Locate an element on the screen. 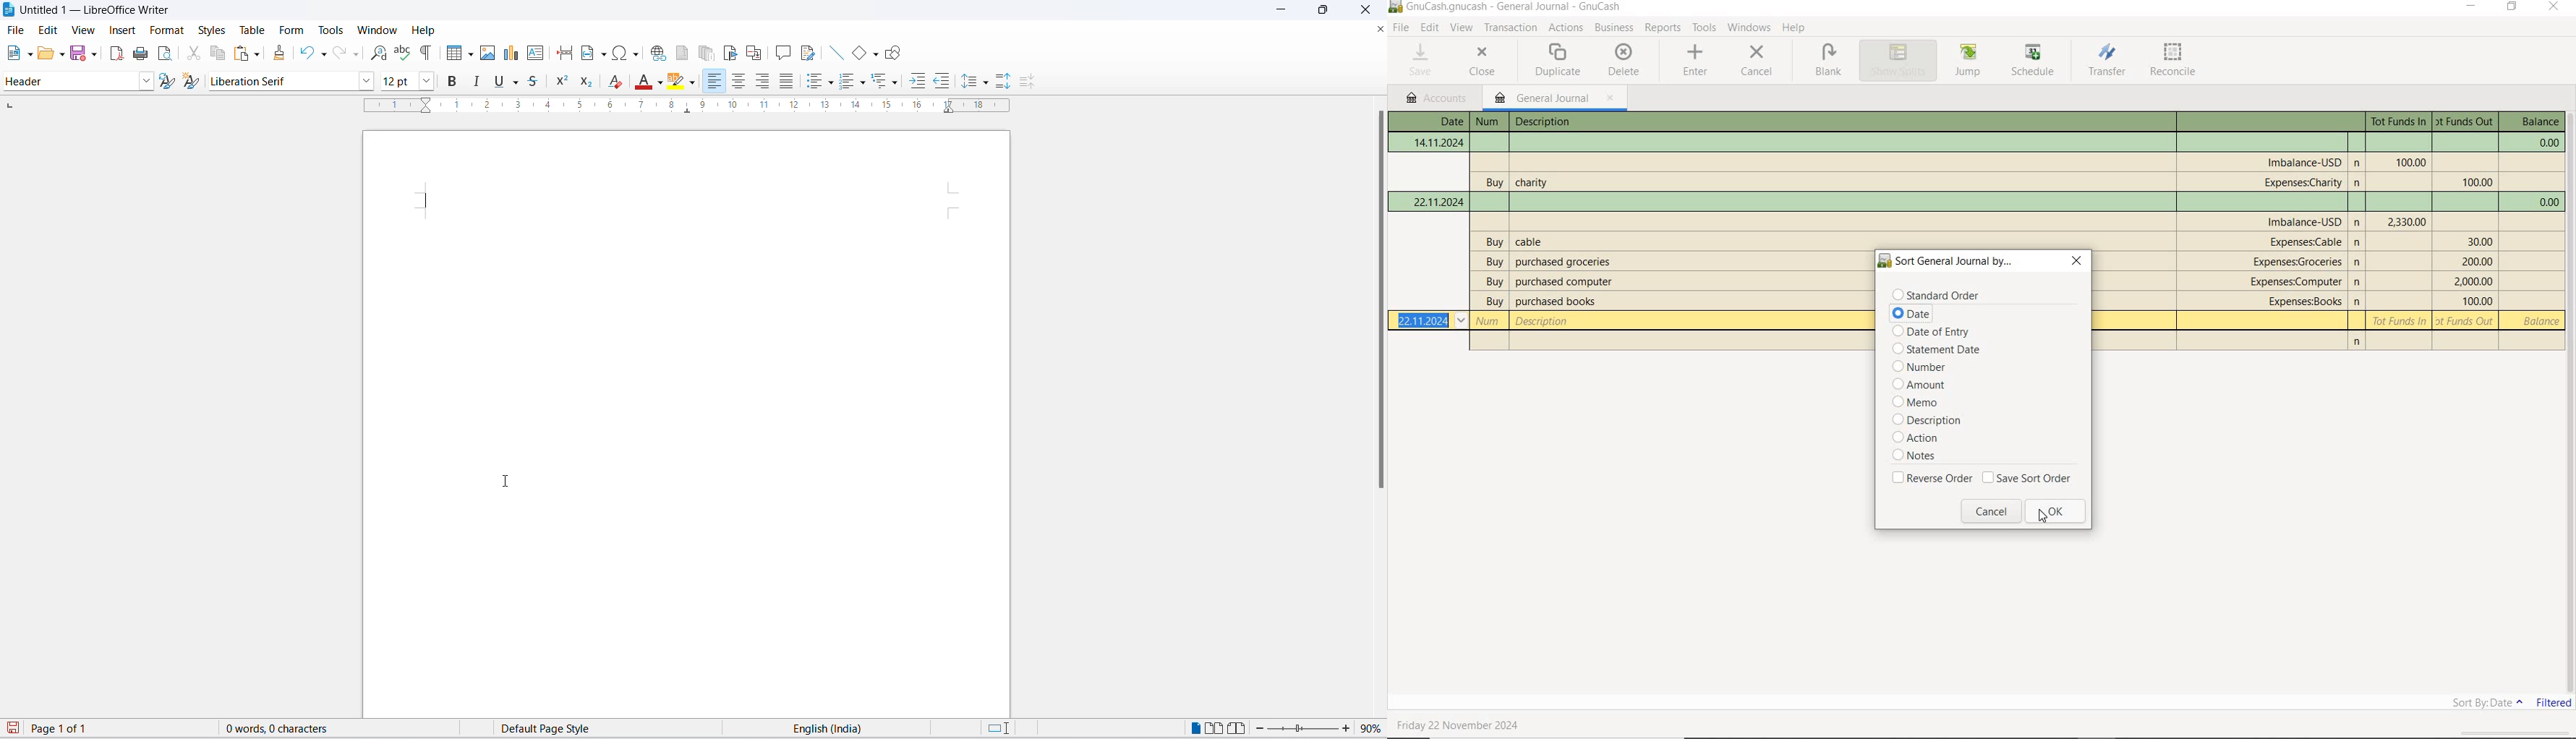 This screenshot has width=2576, height=756. accounts is located at coordinates (1438, 98).